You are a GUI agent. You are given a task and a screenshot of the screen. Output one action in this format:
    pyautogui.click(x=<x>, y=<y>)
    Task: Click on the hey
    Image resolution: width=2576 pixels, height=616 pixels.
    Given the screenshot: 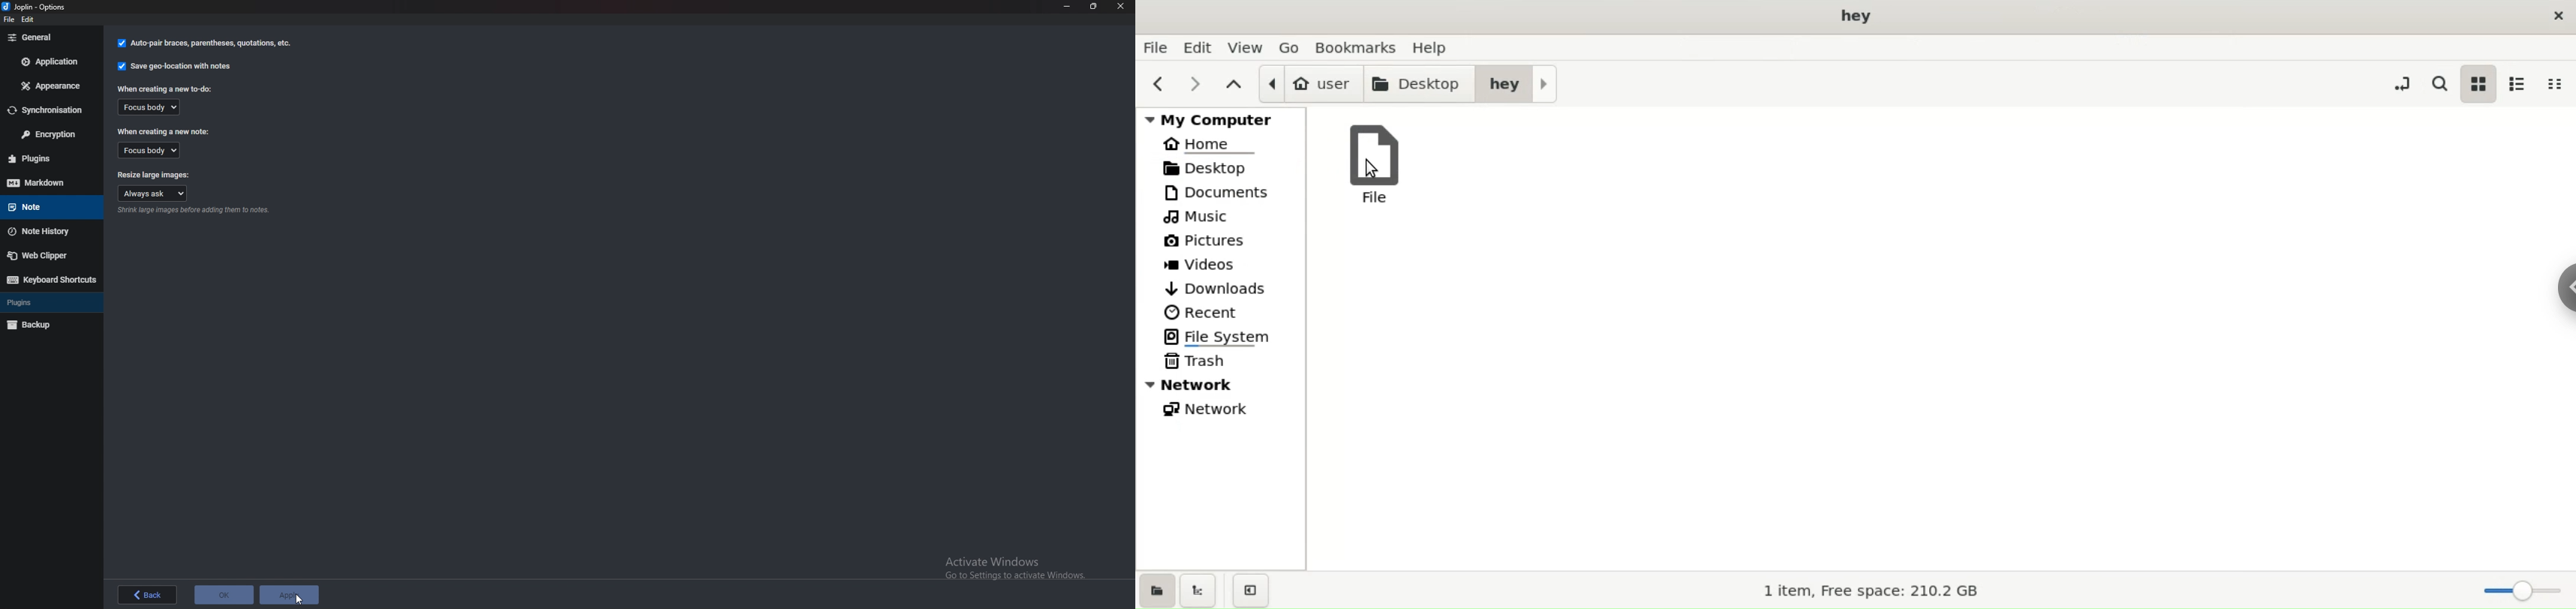 What is the action you would take?
    pyautogui.click(x=1513, y=85)
    